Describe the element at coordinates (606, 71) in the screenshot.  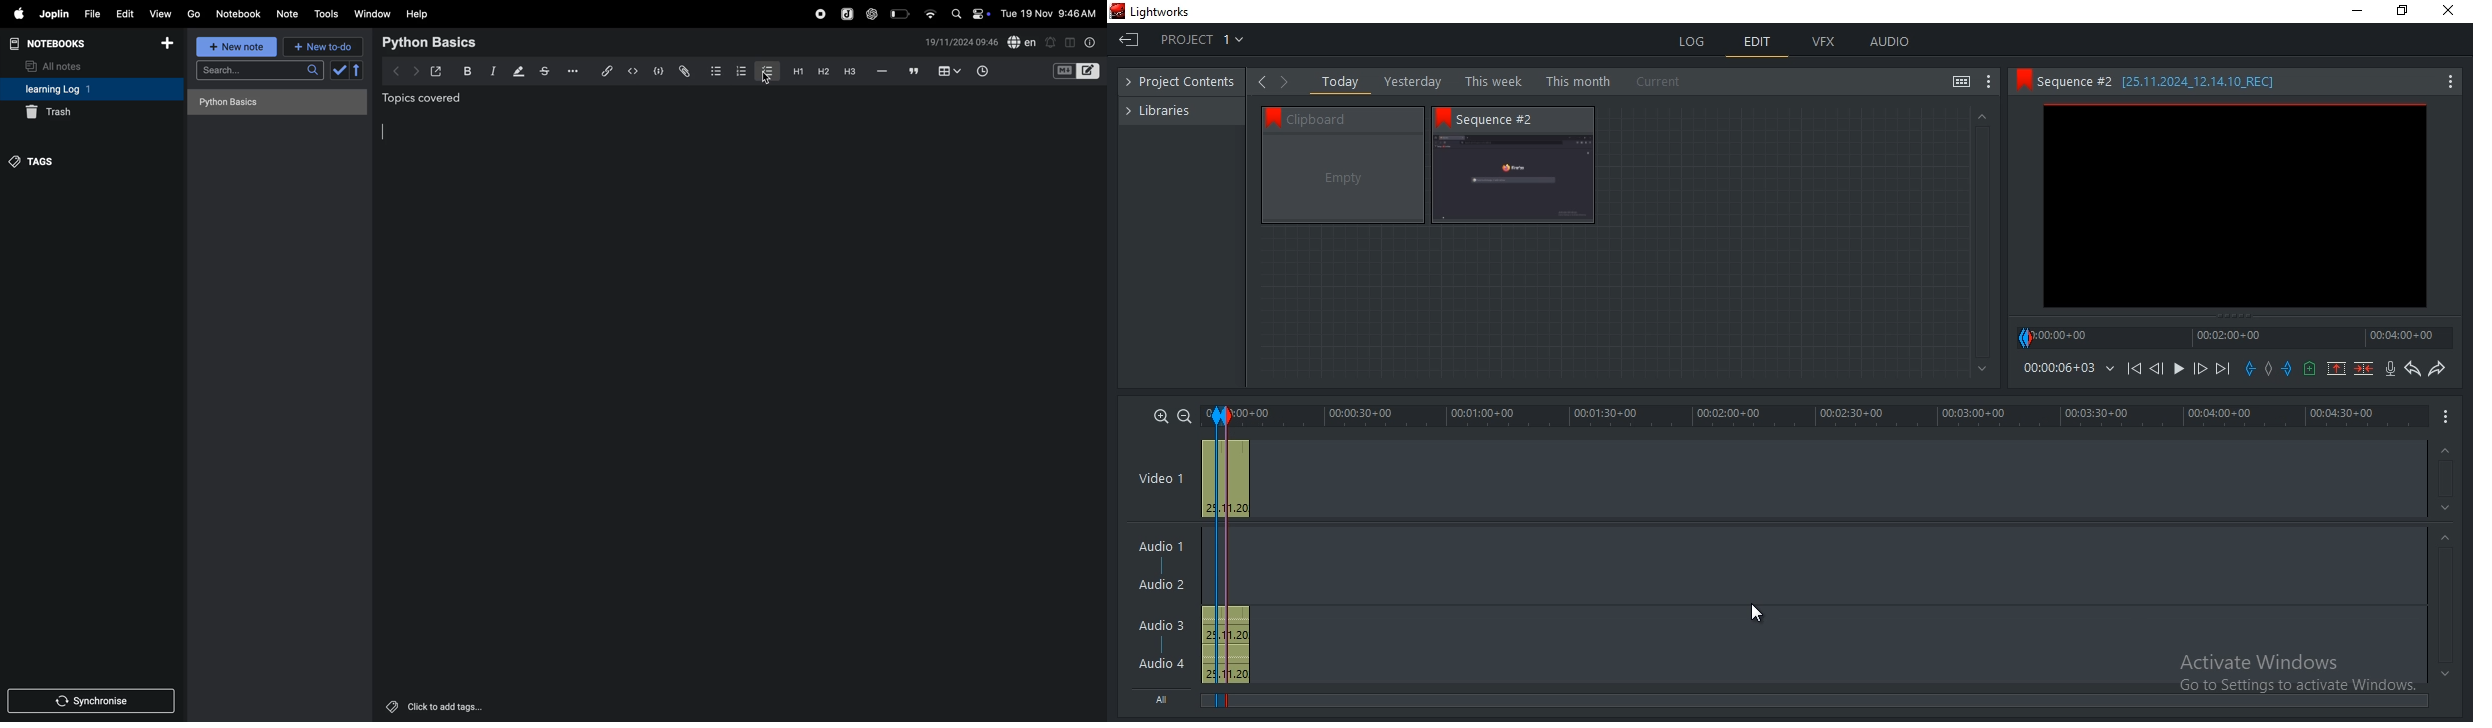
I see `hyper link` at that location.